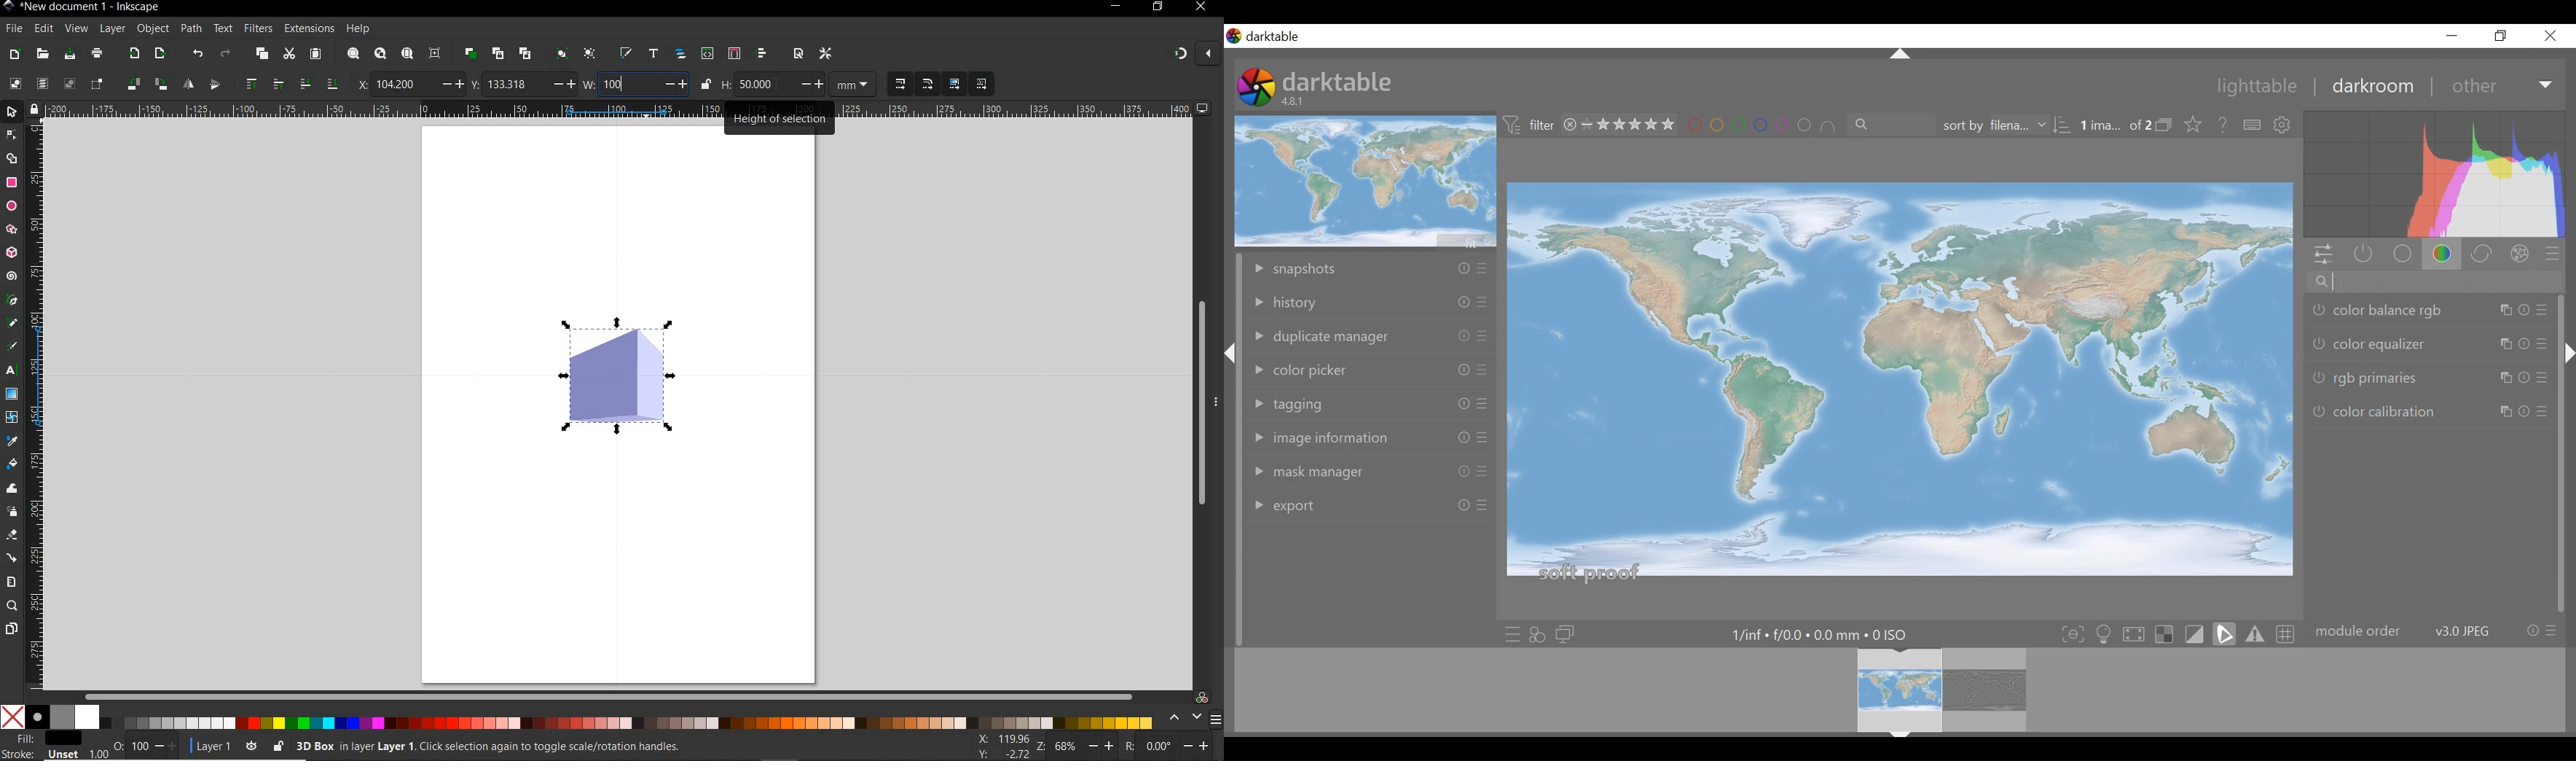 The image size is (2576, 784). I want to click on open fill and stroke, so click(624, 53).